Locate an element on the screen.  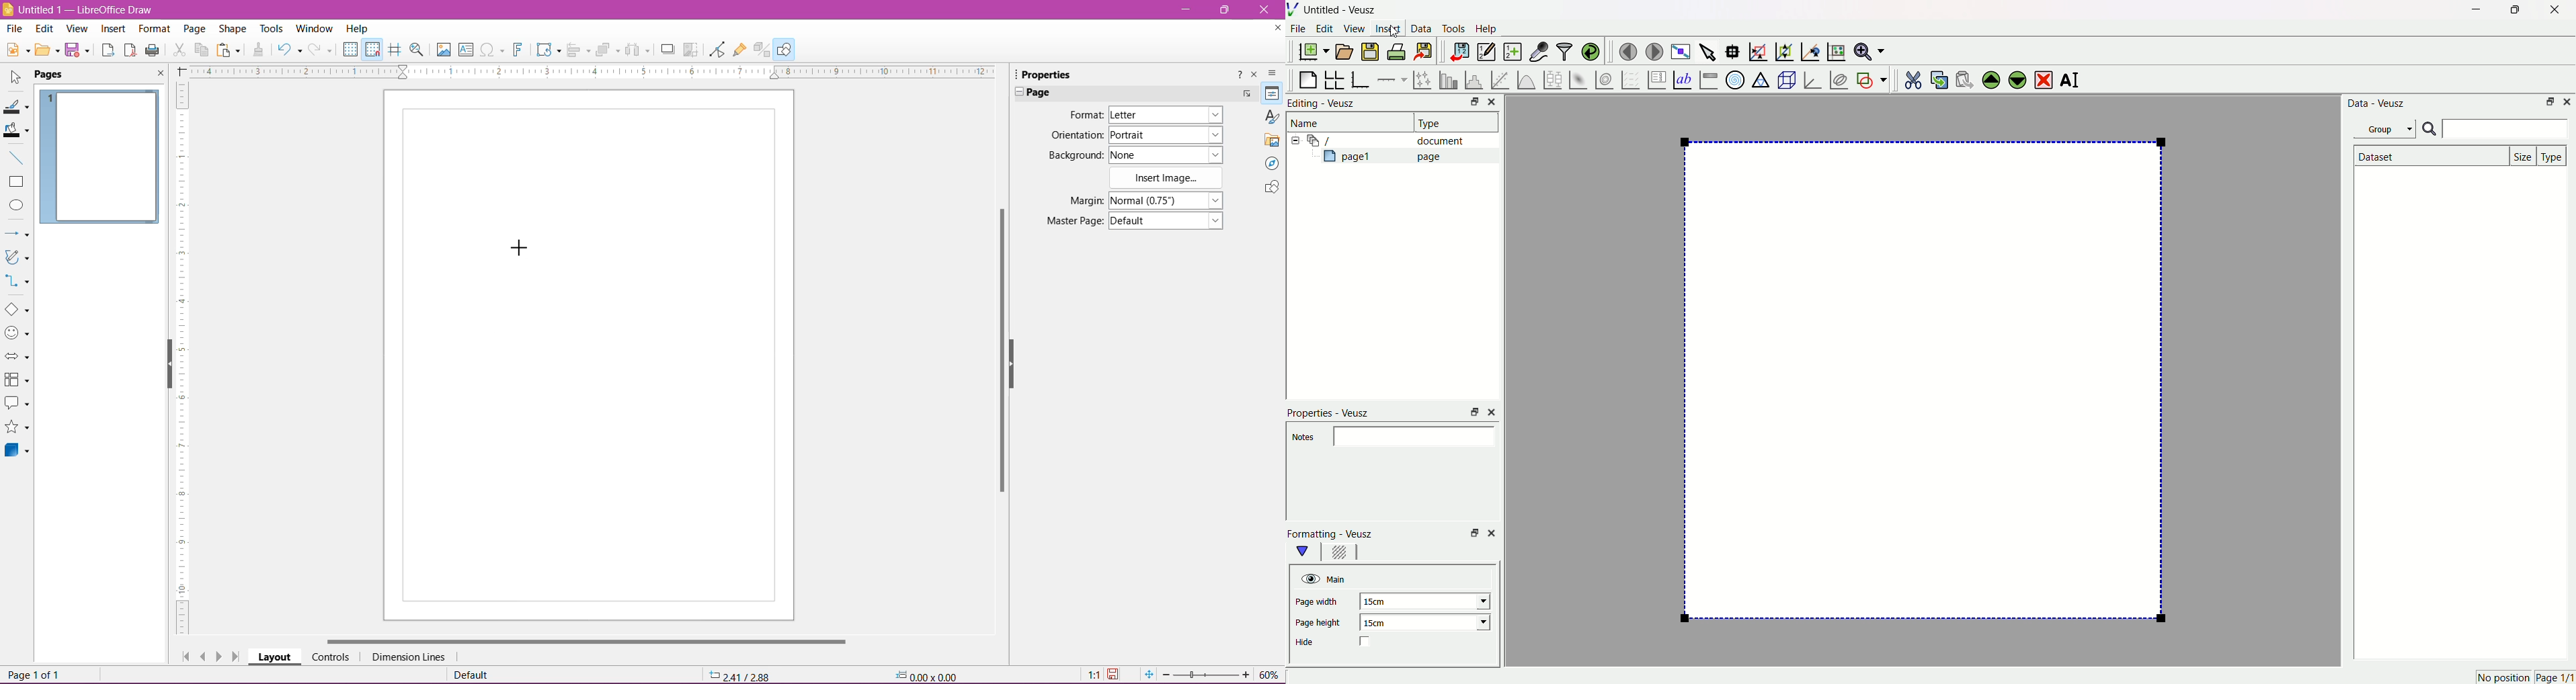
cursor is located at coordinates (1395, 34).